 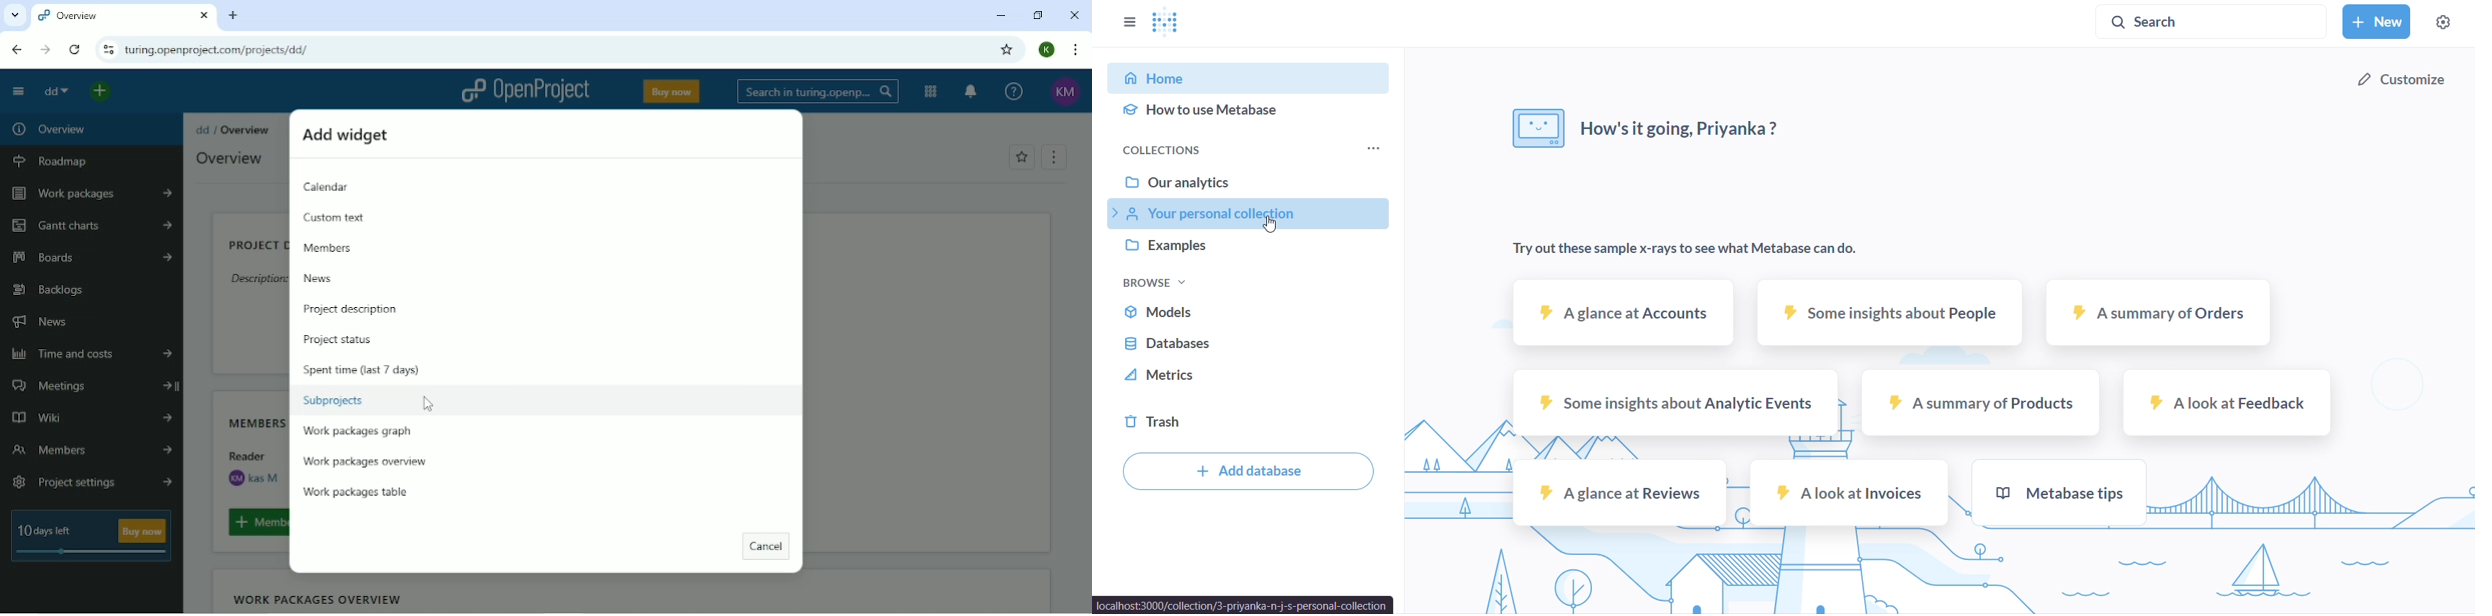 What do you see at coordinates (51, 290) in the screenshot?
I see `Backlogs` at bounding box center [51, 290].